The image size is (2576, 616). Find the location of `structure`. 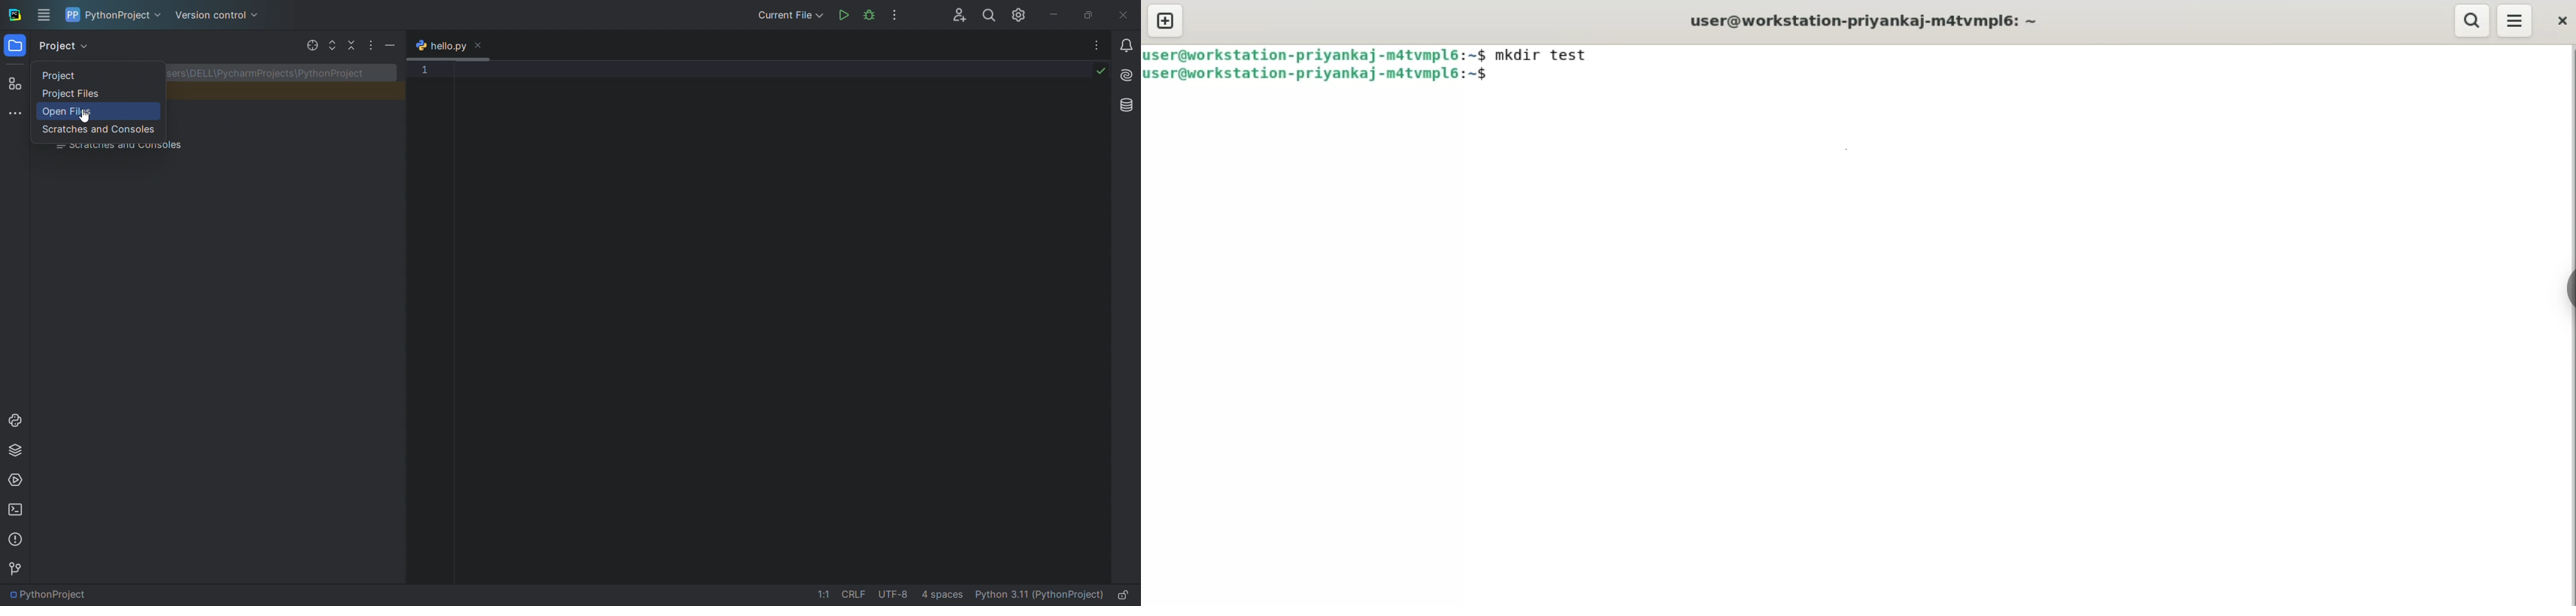

structure is located at coordinates (14, 82).